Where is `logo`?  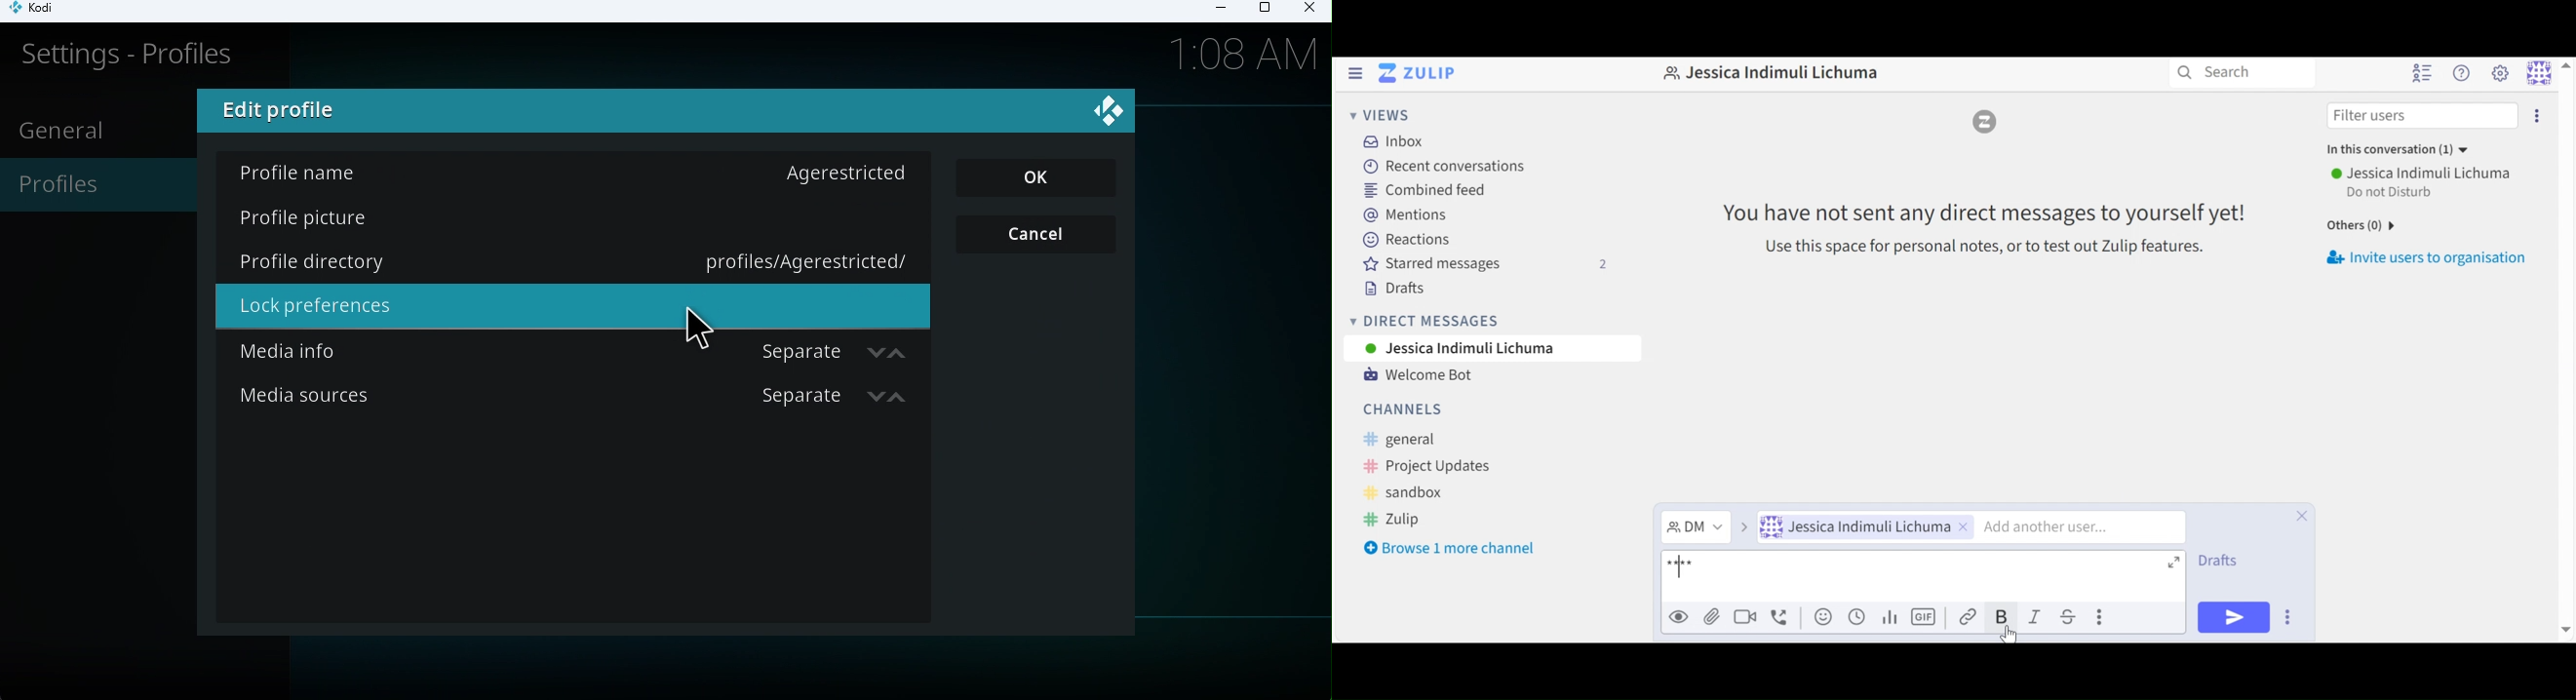
logo is located at coordinates (1987, 121).